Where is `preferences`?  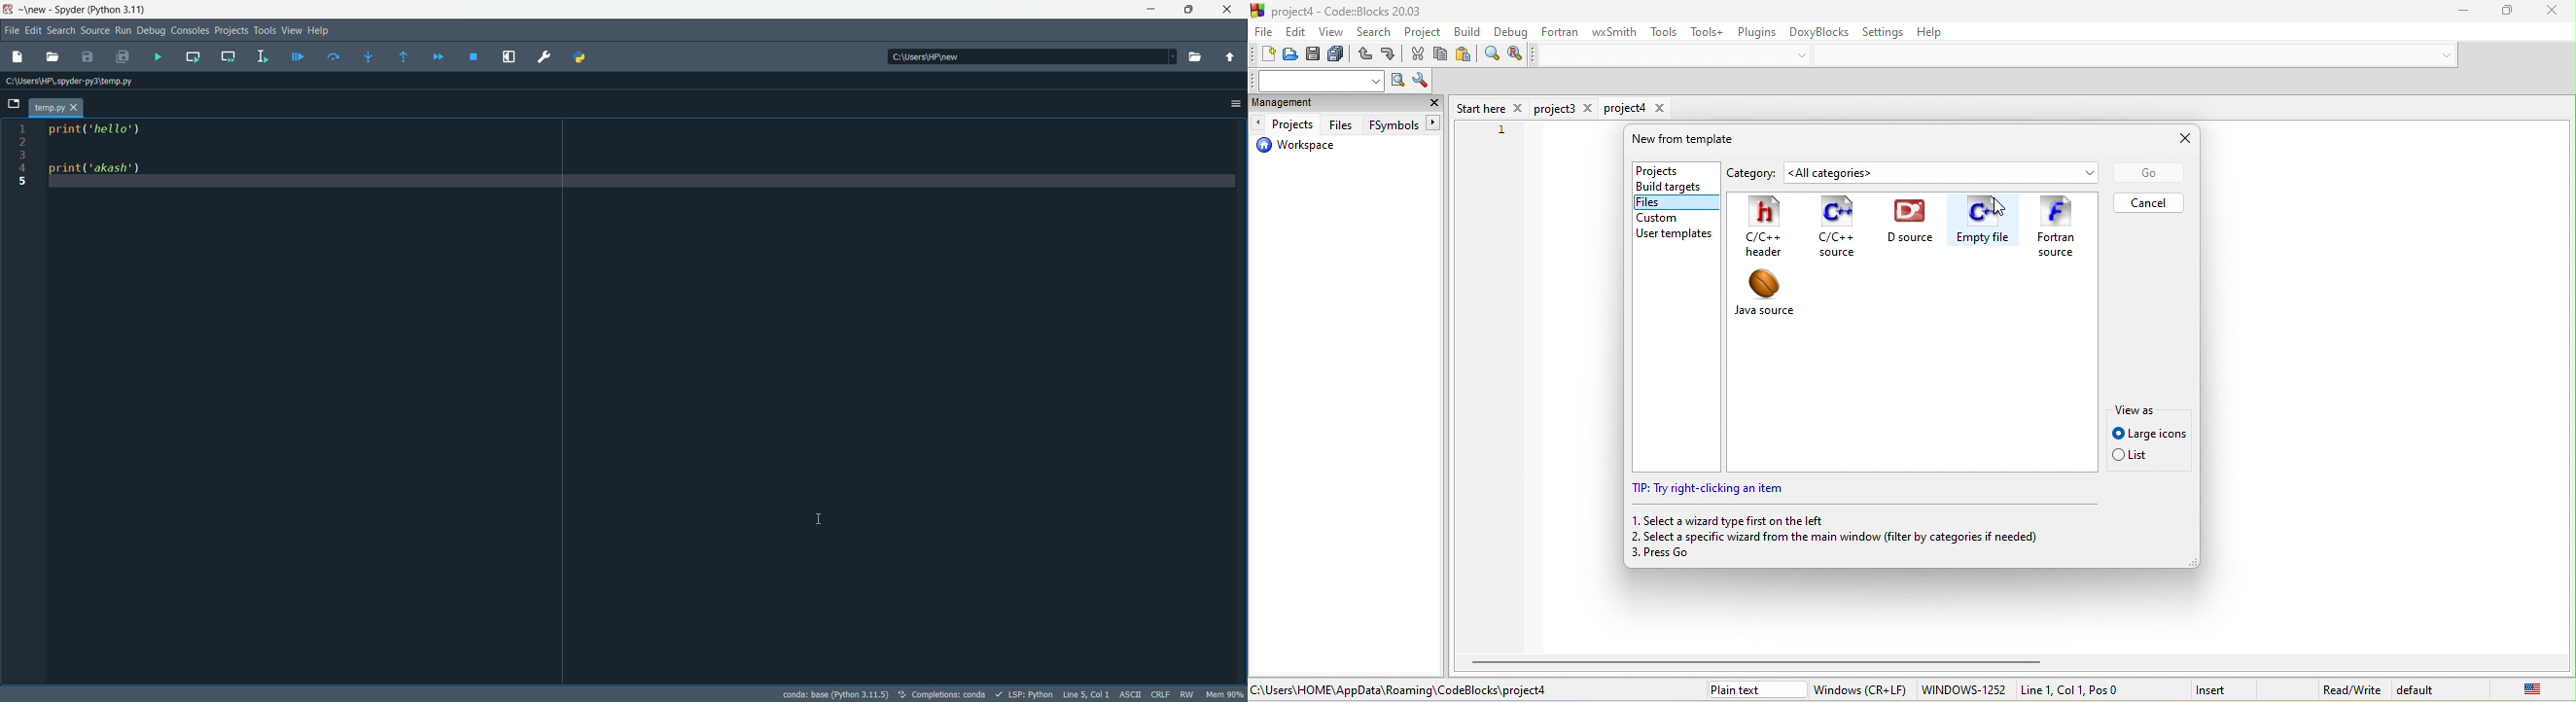 preferences is located at coordinates (547, 57).